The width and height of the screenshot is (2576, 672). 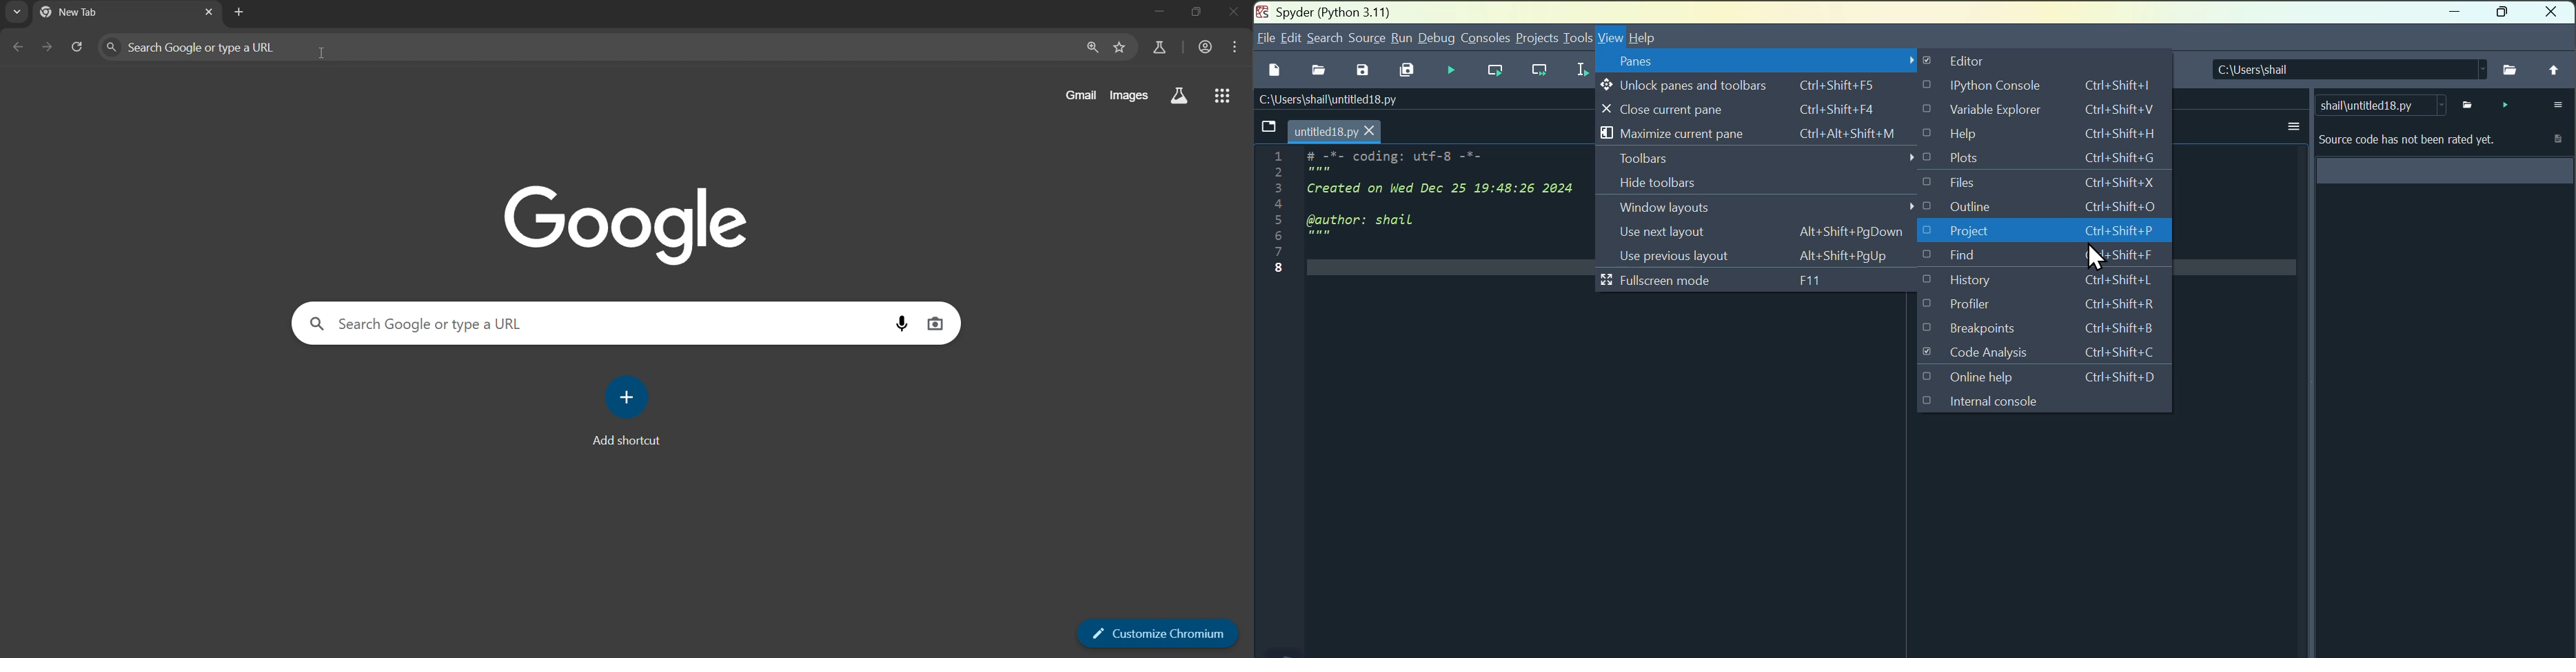 I want to click on Toolbars, so click(x=1751, y=157).